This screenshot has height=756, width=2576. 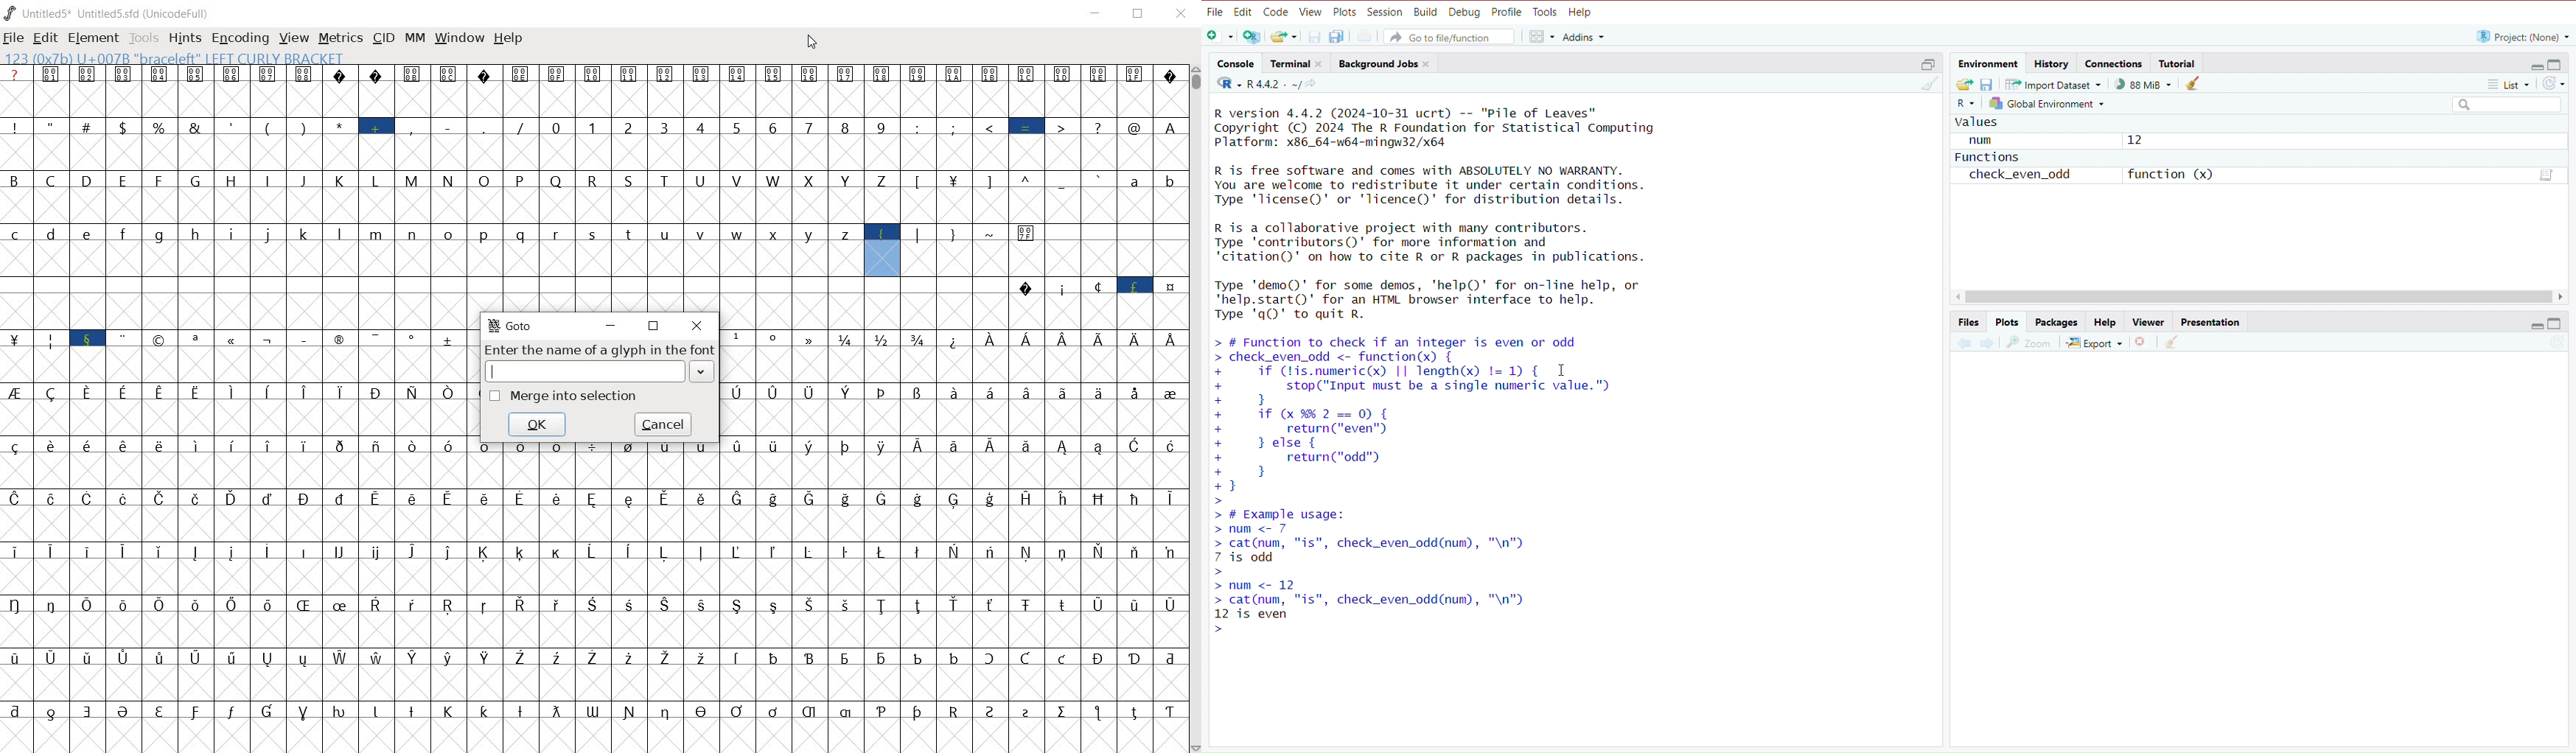 I want to click on new script, so click(x=1218, y=37).